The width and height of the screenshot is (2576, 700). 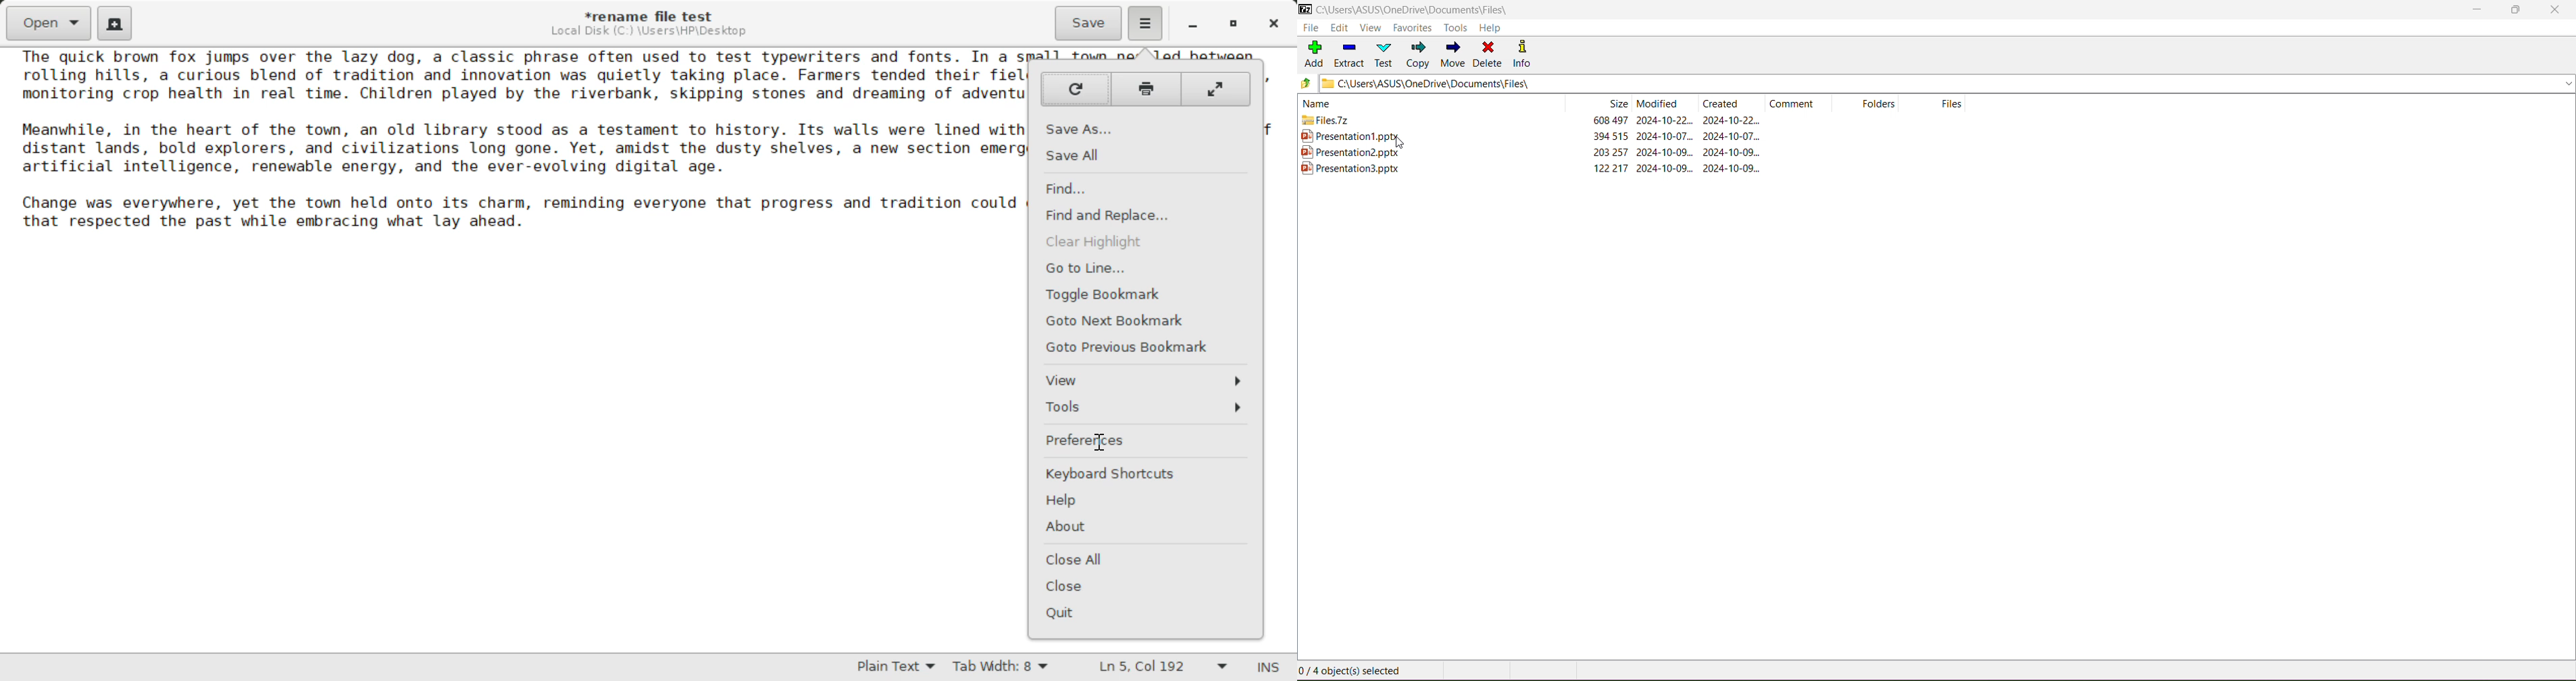 What do you see at coordinates (2517, 10) in the screenshot?
I see `Restore Down` at bounding box center [2517, 10].